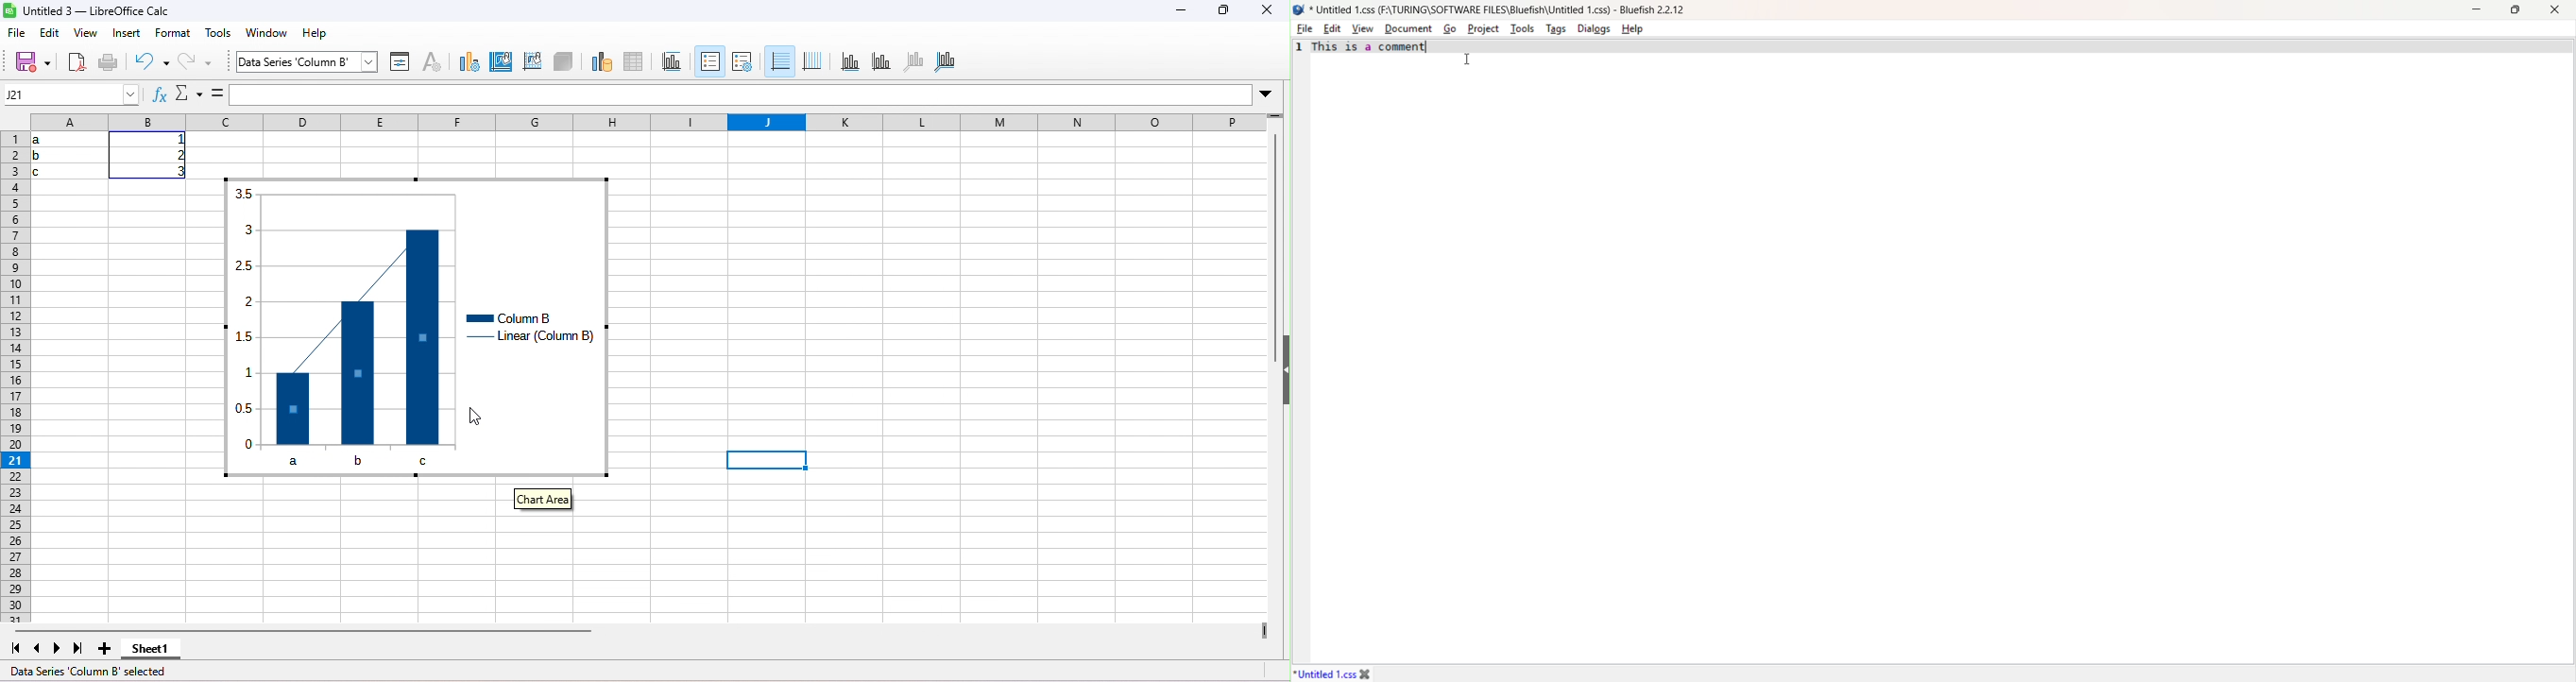 The image size is (2576, 700). I want to click on save, so click(33, 61).